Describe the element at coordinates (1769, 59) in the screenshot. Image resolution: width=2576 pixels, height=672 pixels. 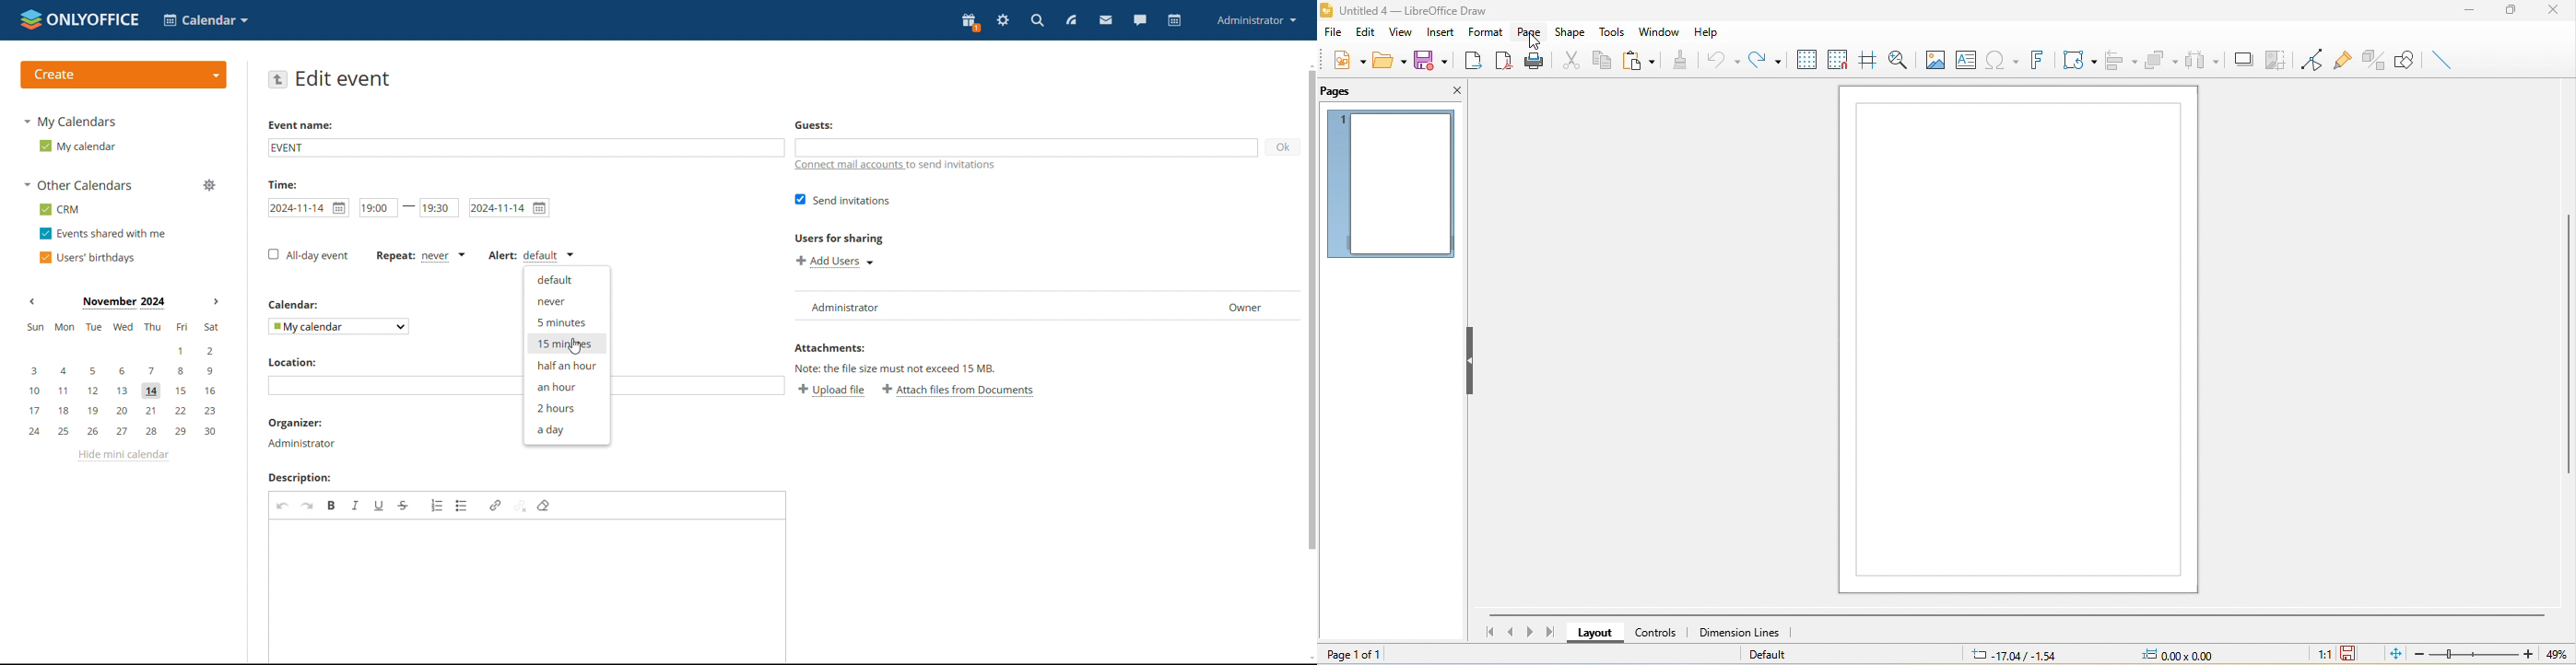
I see `redo` at that location.